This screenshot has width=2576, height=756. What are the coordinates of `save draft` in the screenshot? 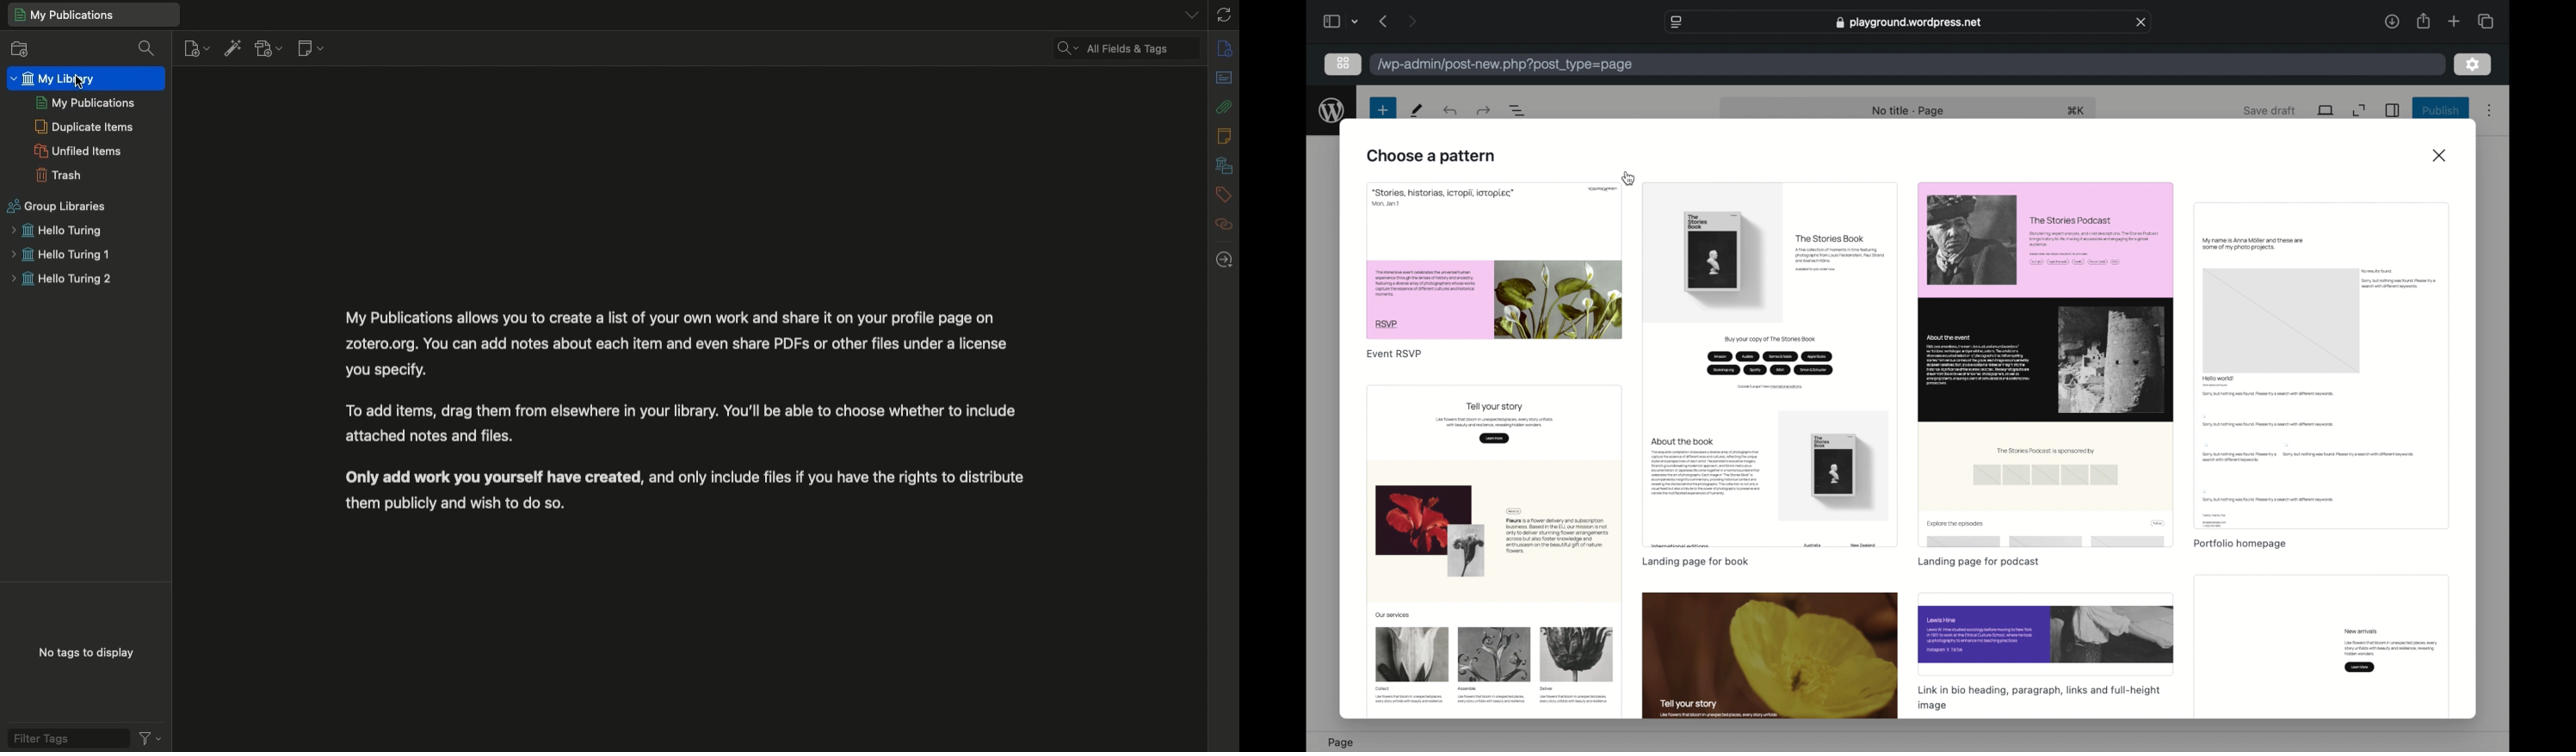 It's located at (2272, 111).